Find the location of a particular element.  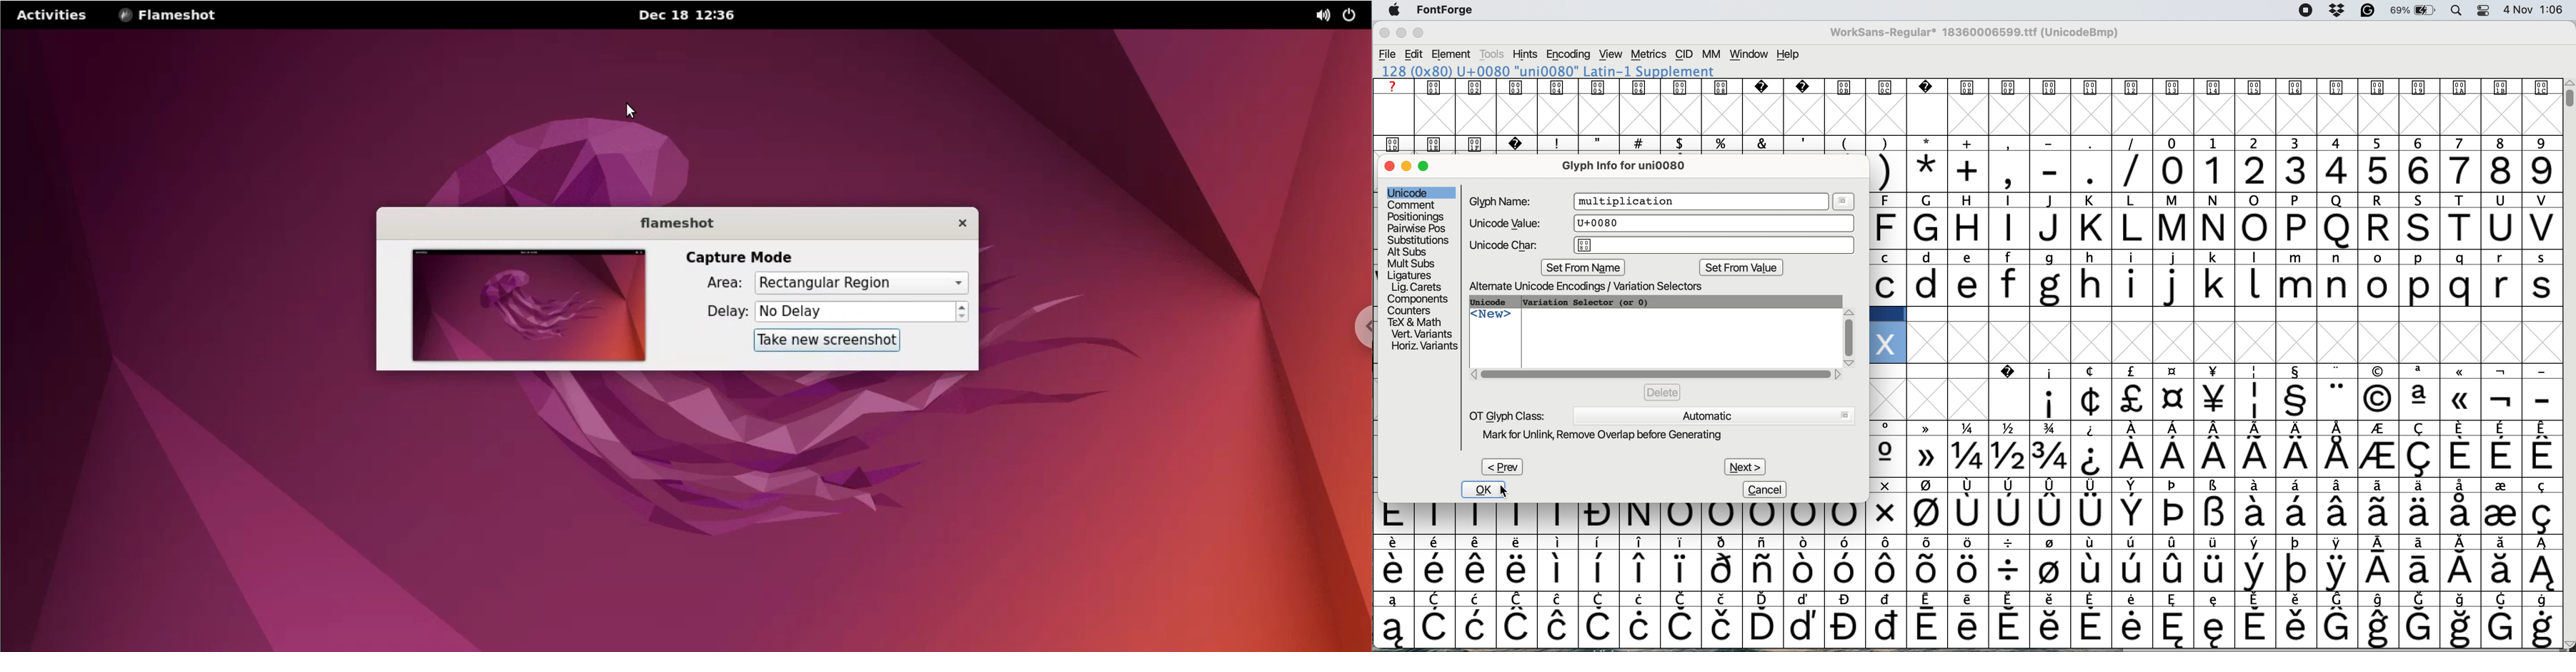

pairwise pose is located at coordinates (1418, 228).